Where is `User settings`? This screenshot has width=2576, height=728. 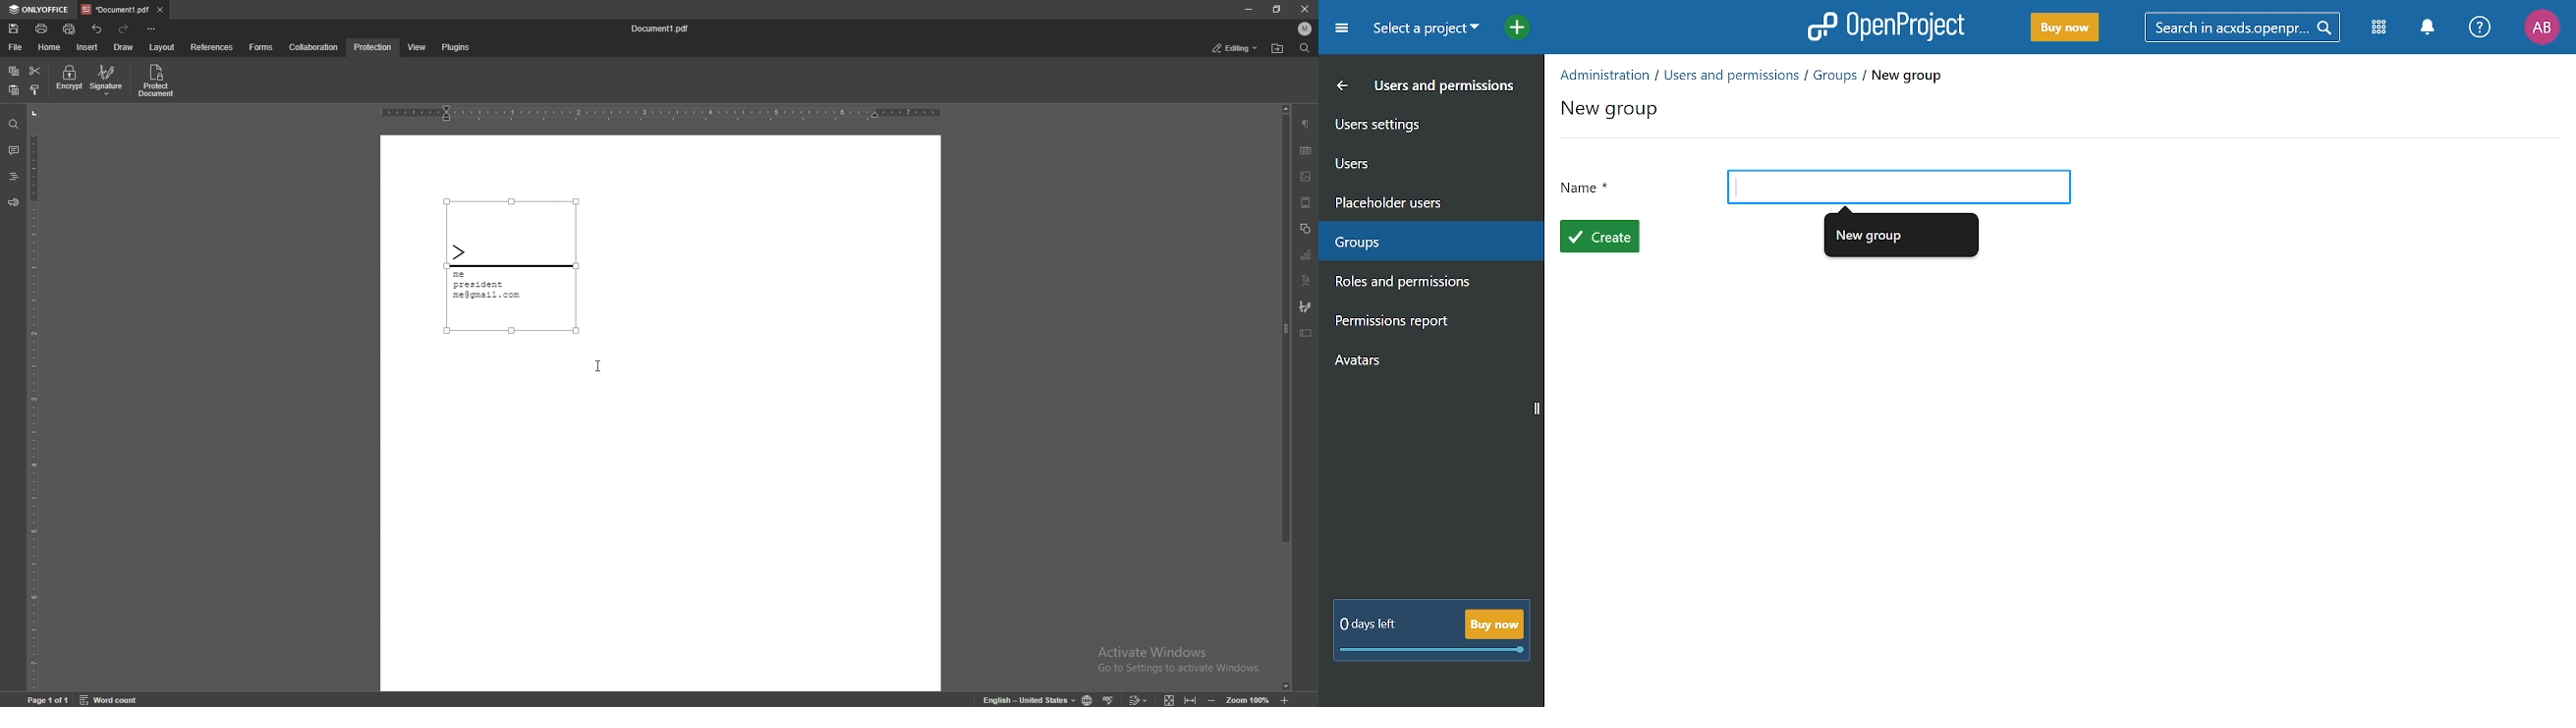 User settings is located at coordinates (1420, 123).